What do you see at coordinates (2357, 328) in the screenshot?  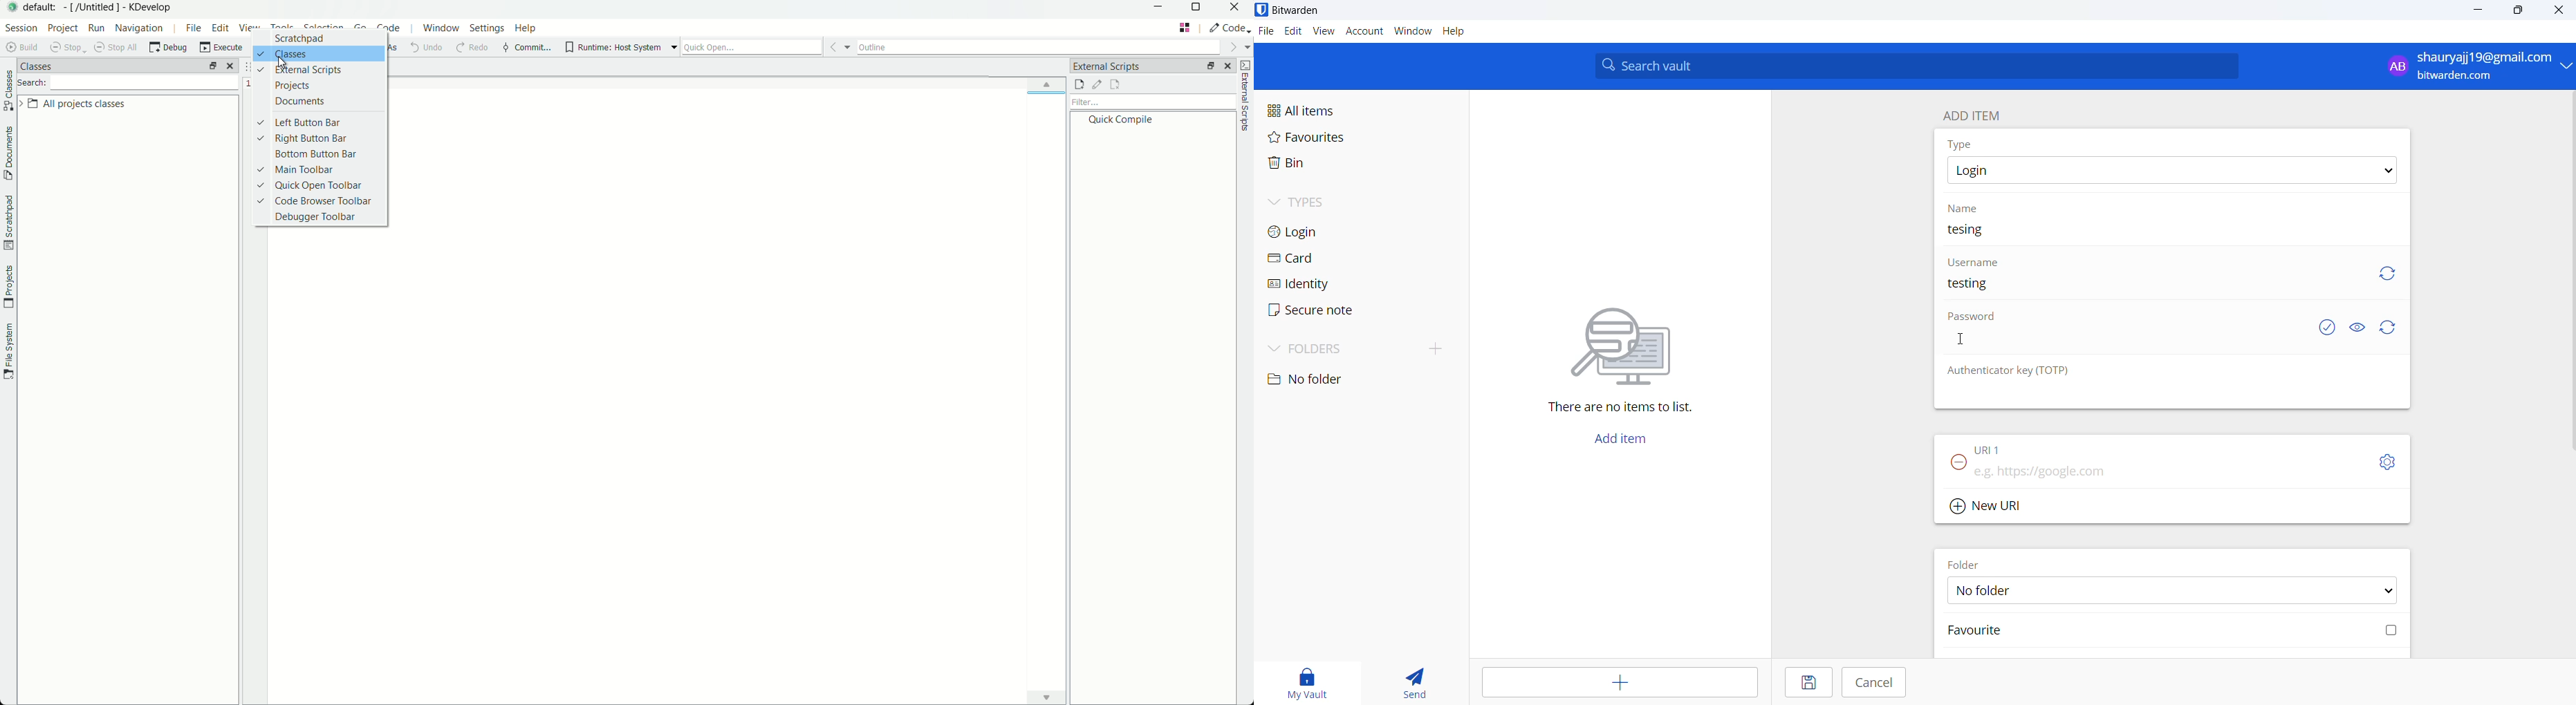 I see `Hide and show password ` at bounding box center [2357, 328].